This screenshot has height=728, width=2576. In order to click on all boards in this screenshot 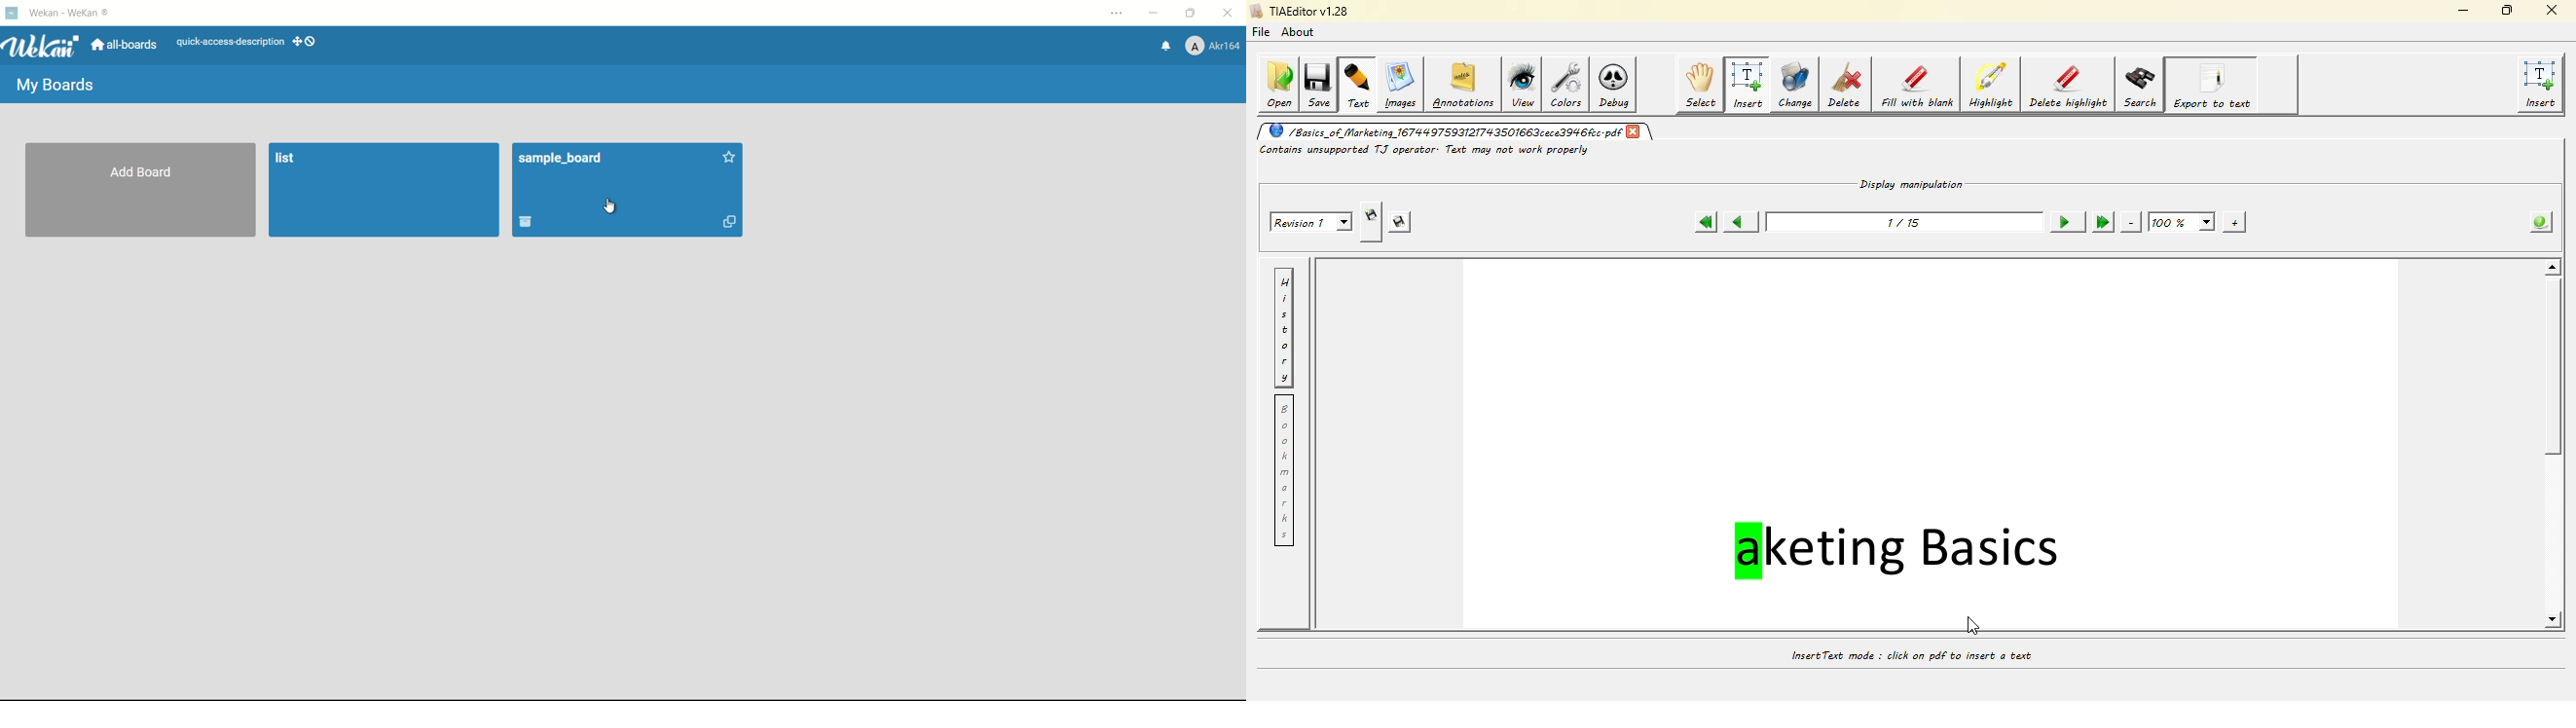, I will do `click(124, 46)`.